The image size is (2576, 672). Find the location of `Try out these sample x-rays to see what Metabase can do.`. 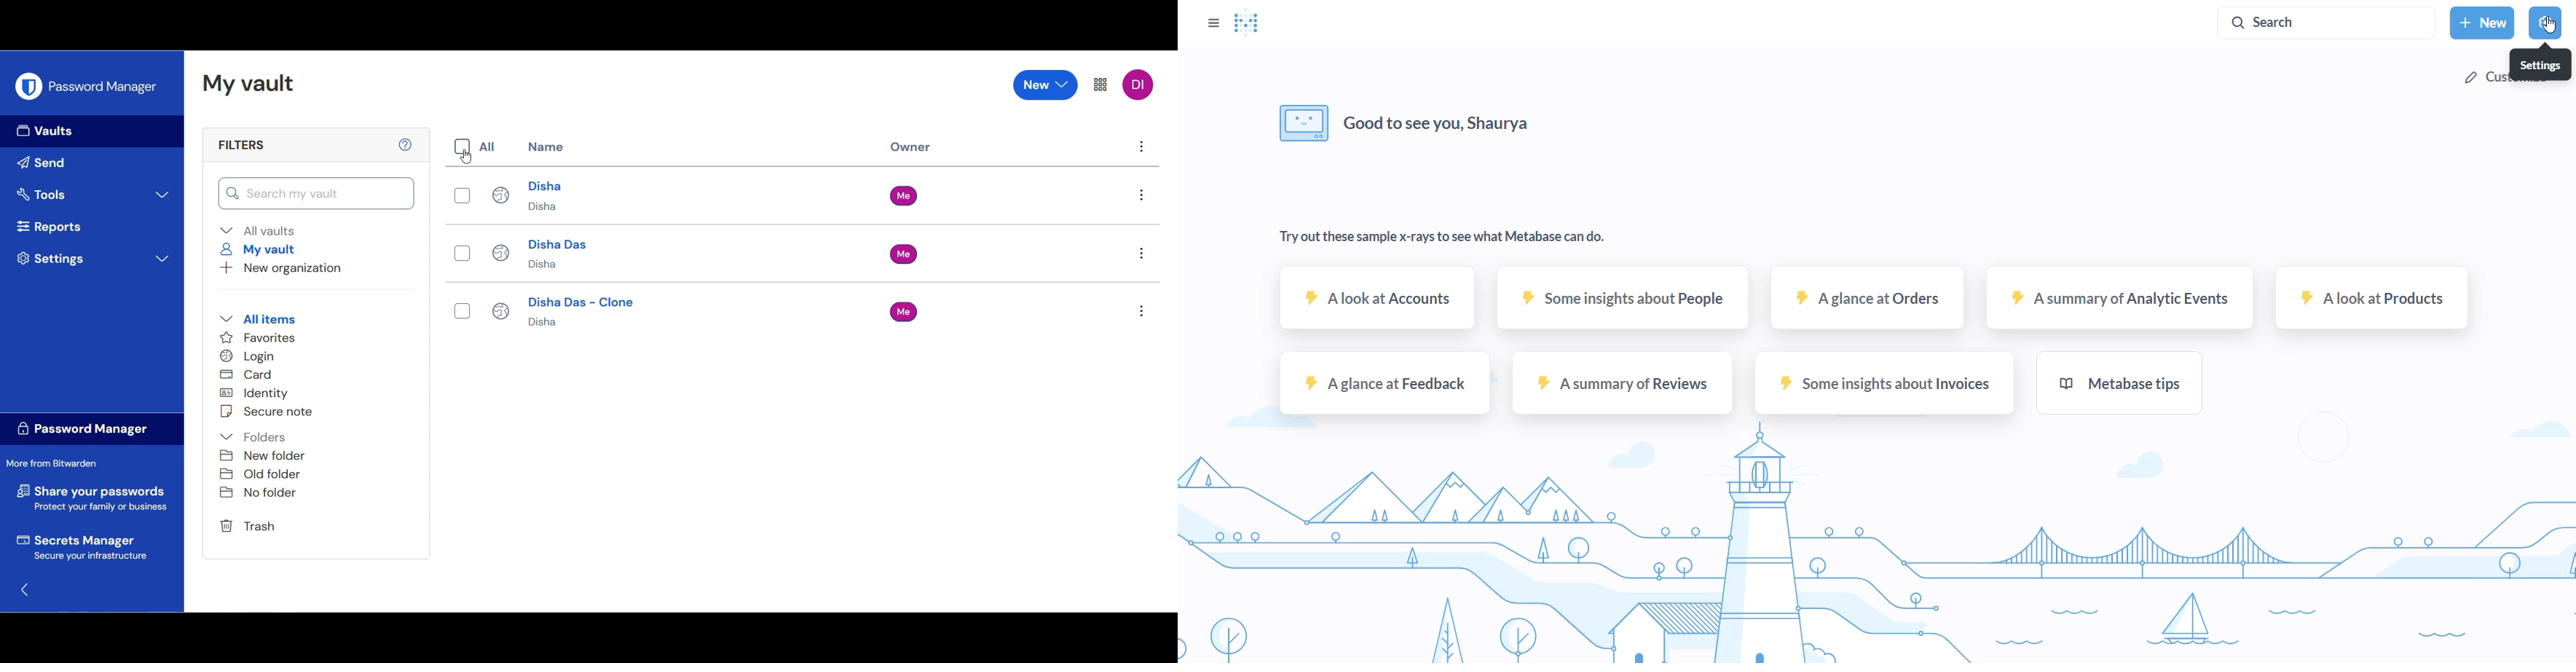

Try out these sample x-rays to see what Metabase can do. is located at coordinates (1444, 239).